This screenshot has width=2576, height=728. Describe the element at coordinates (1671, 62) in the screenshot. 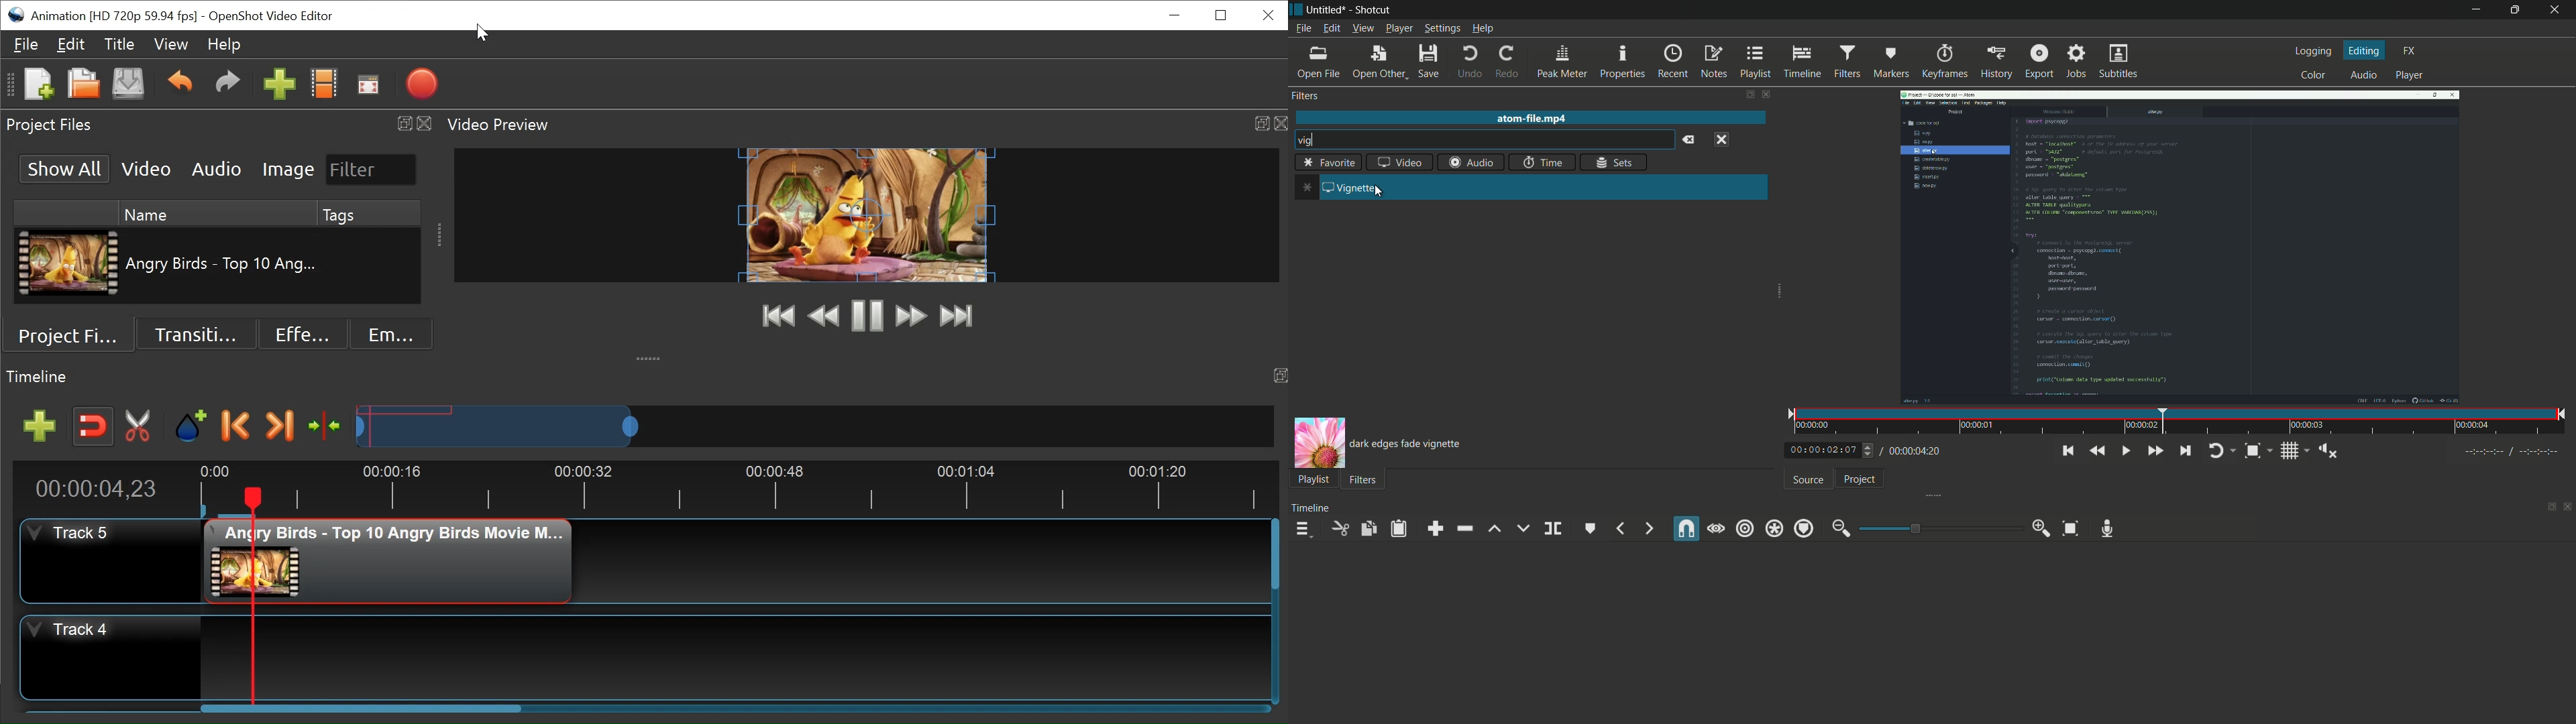

I see `recent` at that location.